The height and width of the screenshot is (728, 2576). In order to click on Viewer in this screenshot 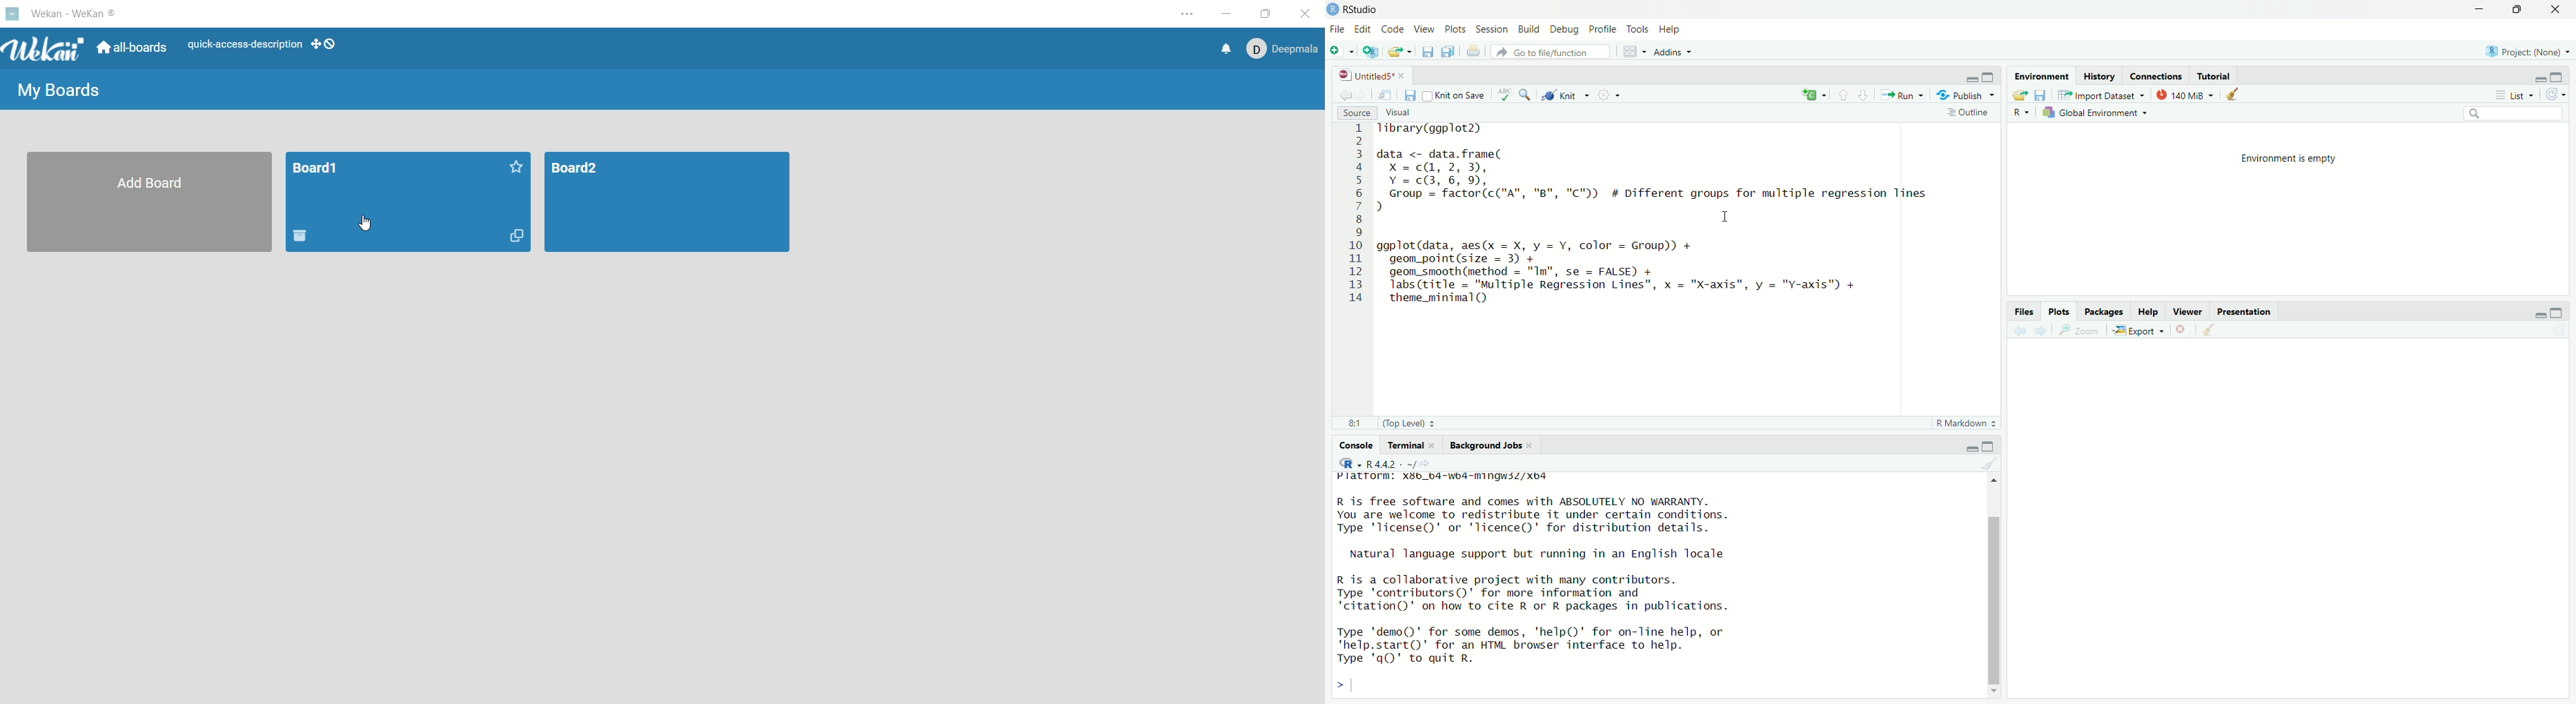, I will do `click(2187, 311)`.